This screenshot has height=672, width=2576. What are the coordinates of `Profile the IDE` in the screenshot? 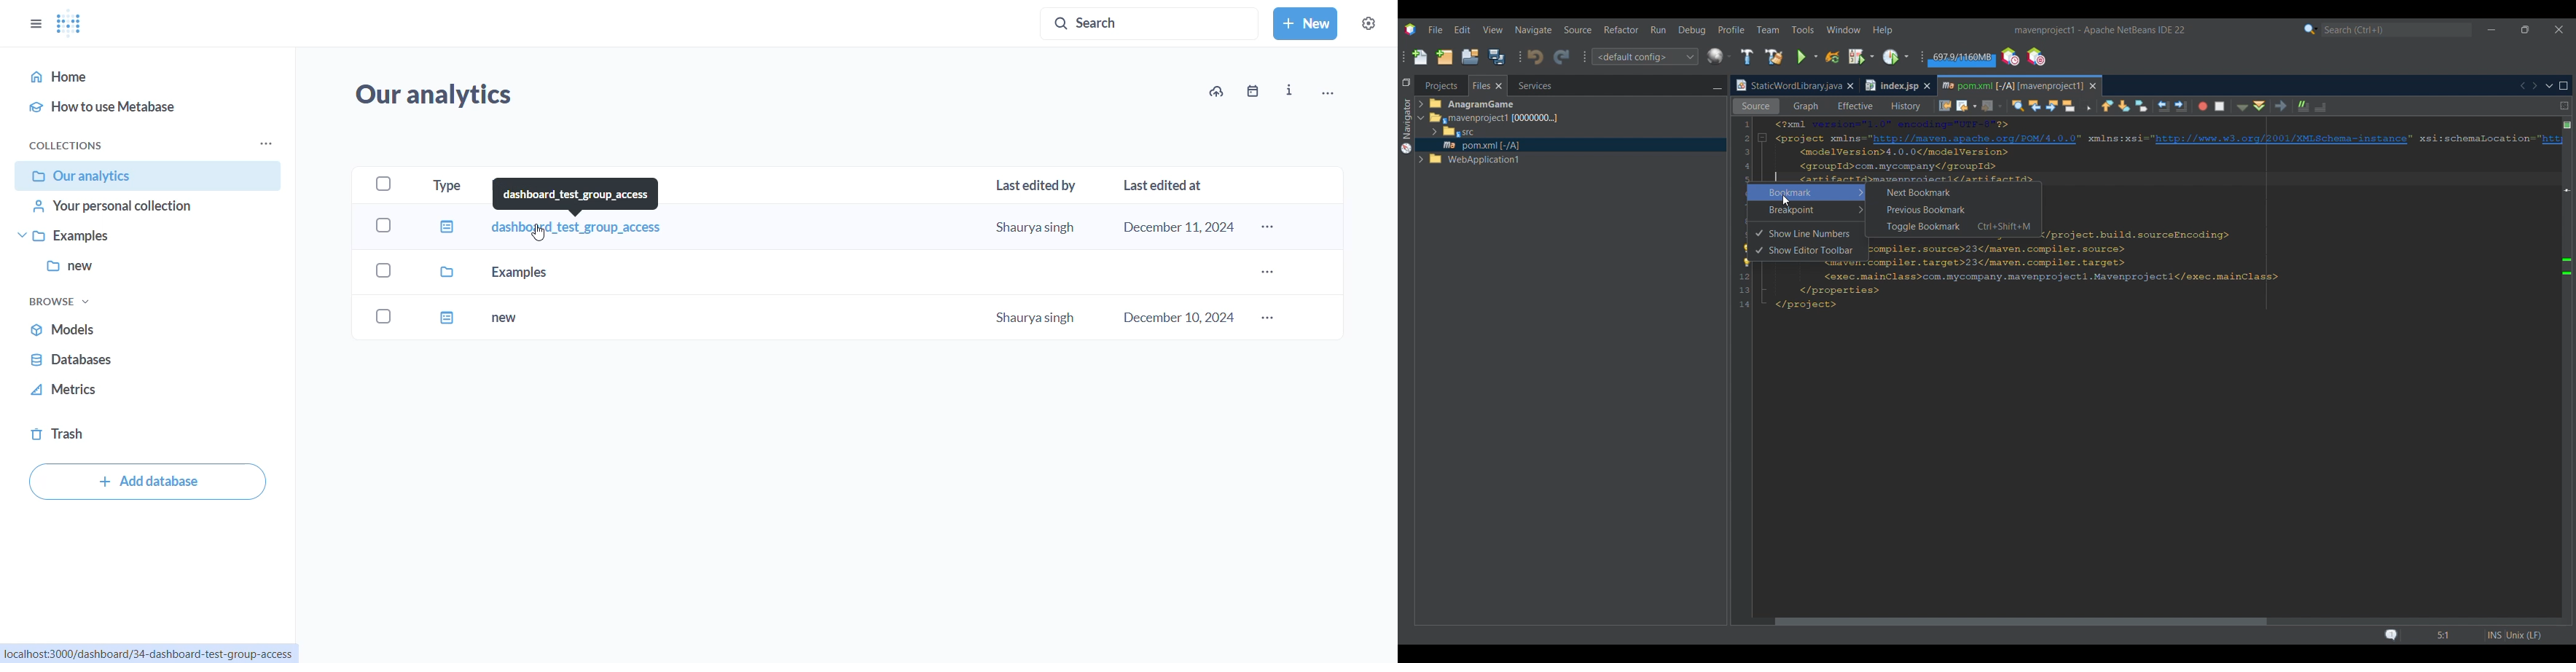 It's located at (2011, 57).